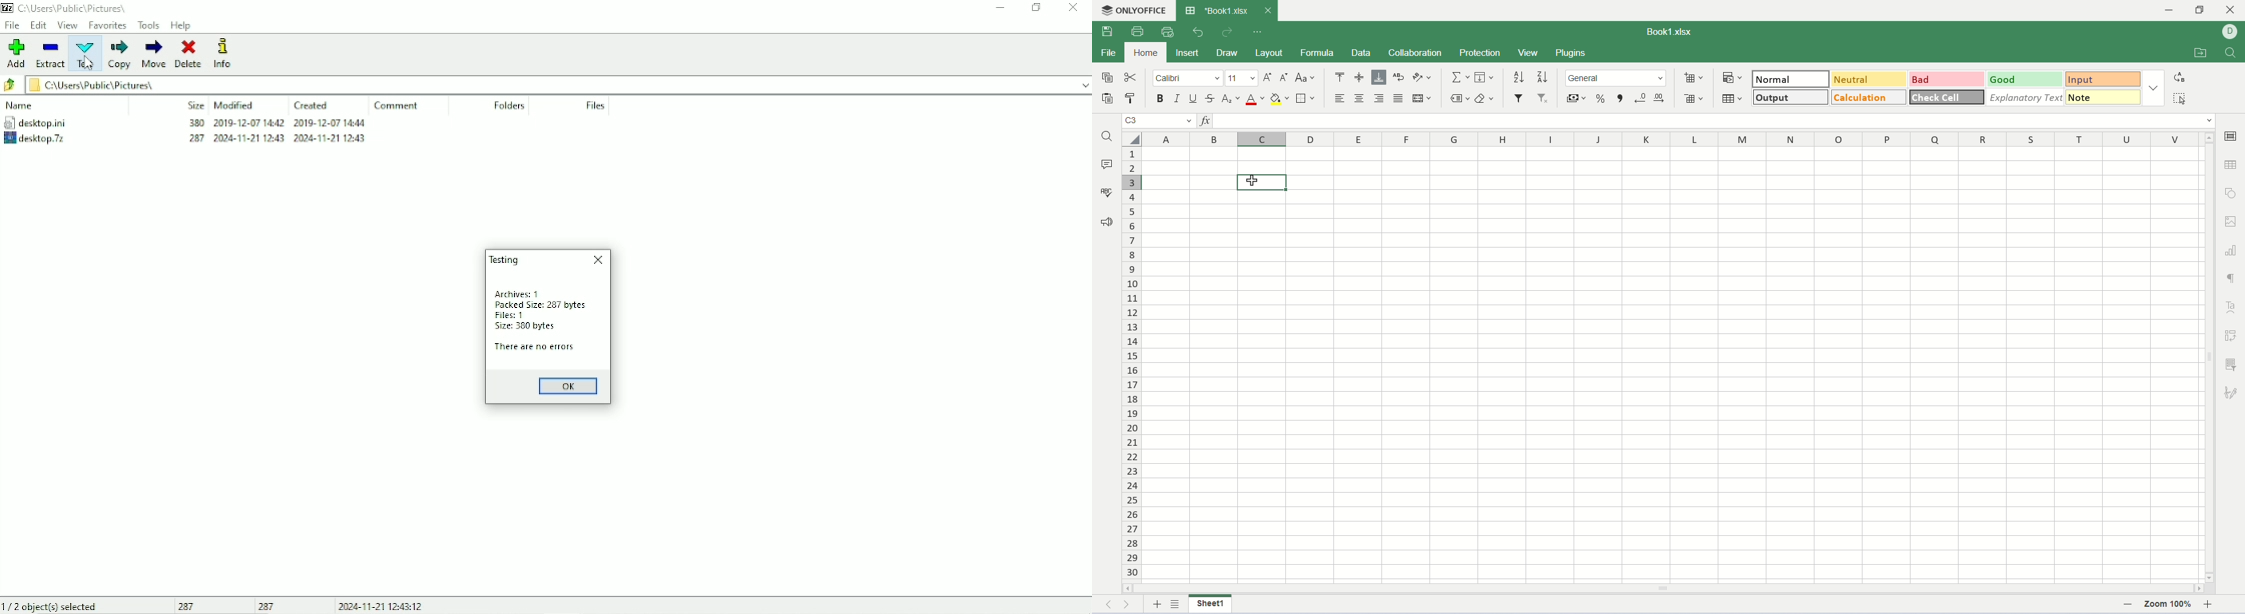  I want to click on align right, so click(1379, 99).